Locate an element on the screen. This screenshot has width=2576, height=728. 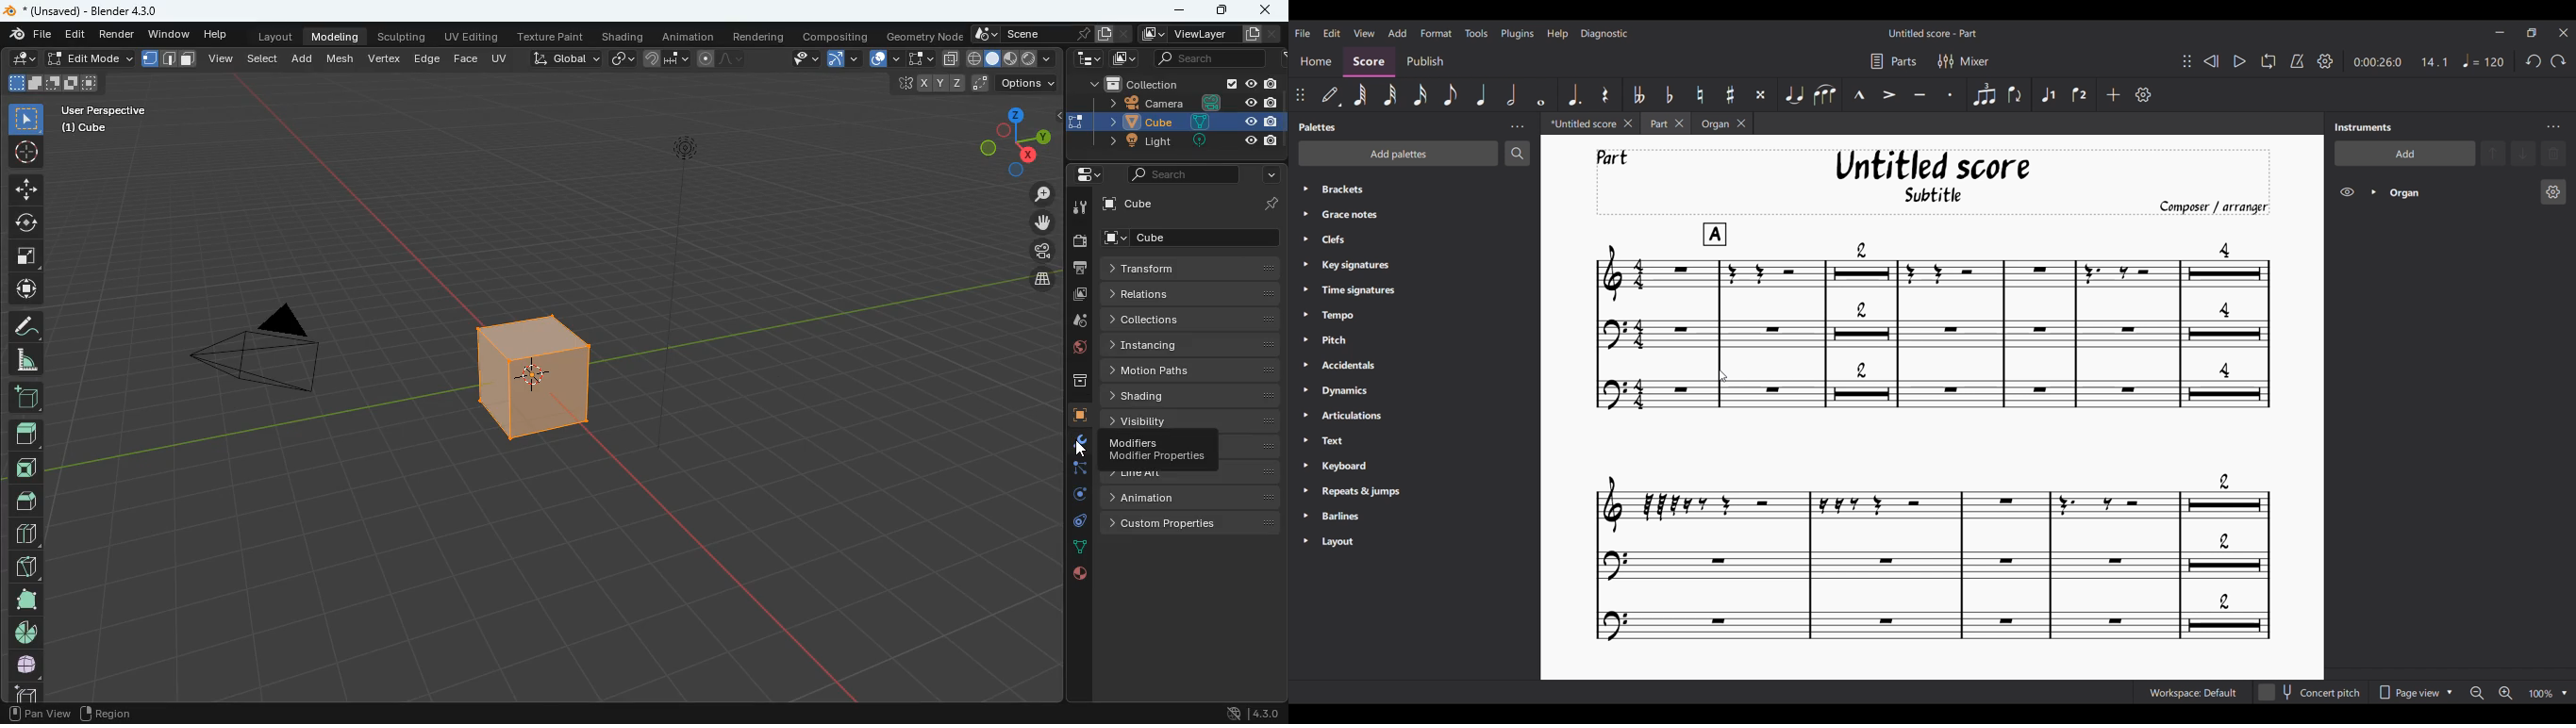
mesh is located at coordinates (342, 57).